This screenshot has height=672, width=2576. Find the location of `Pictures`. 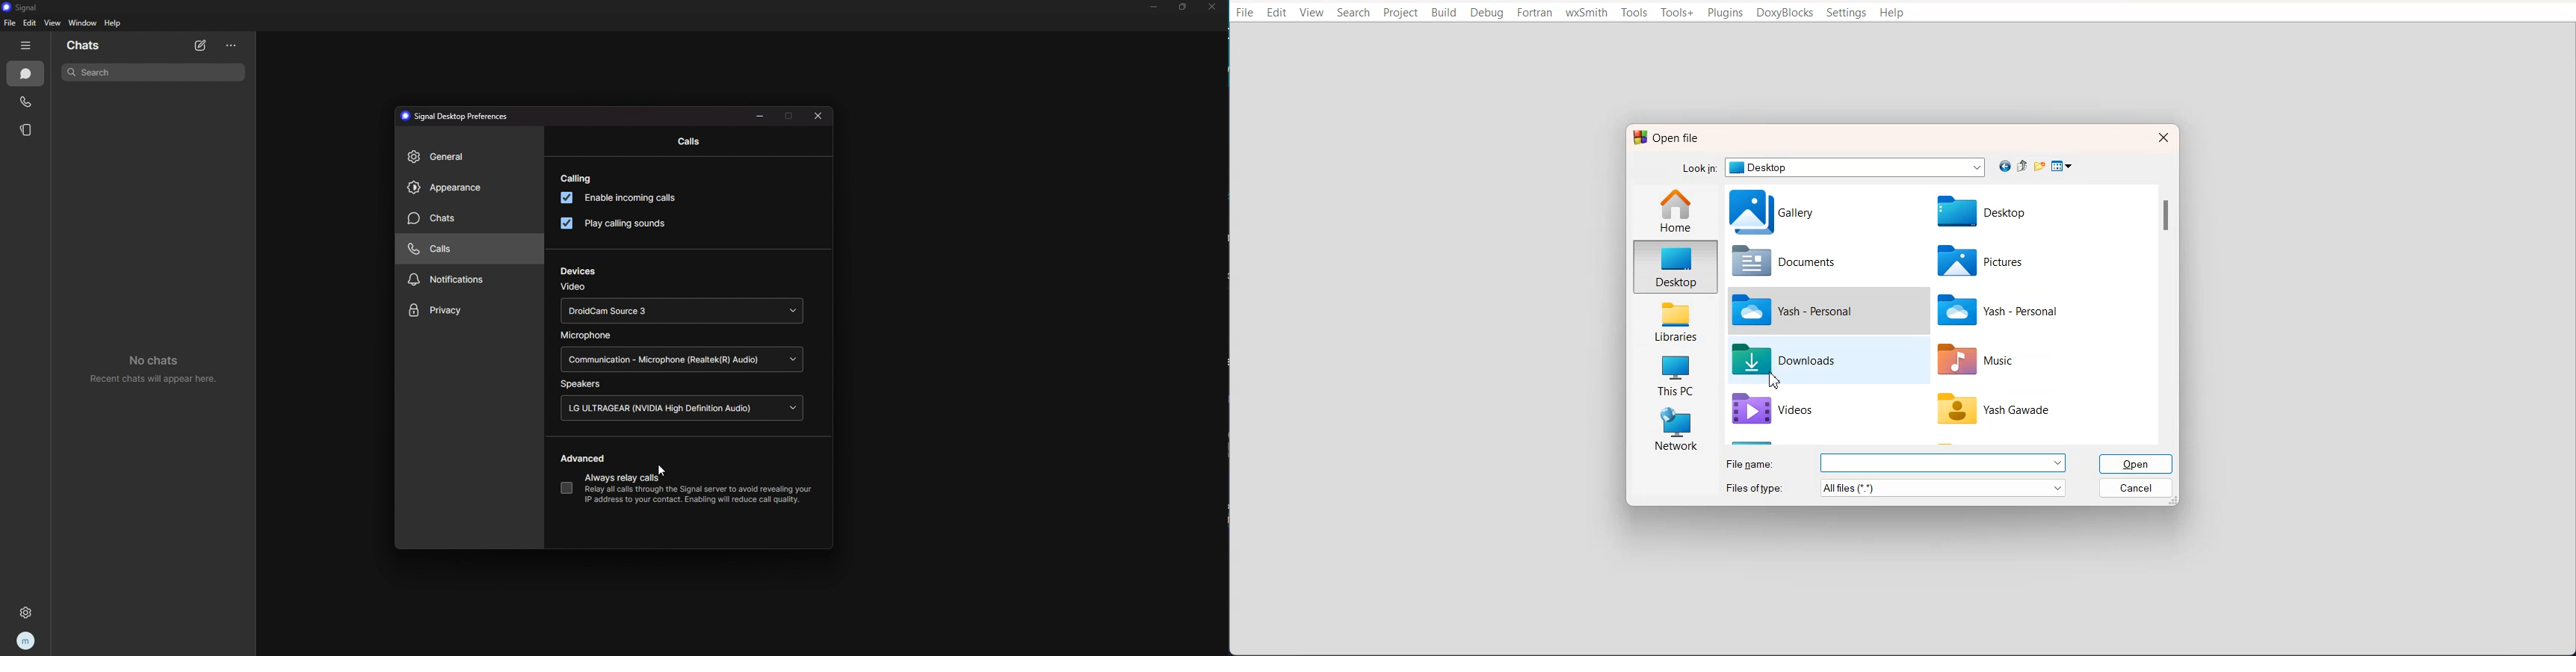

Pictures is located at coordinates (2010, 262).